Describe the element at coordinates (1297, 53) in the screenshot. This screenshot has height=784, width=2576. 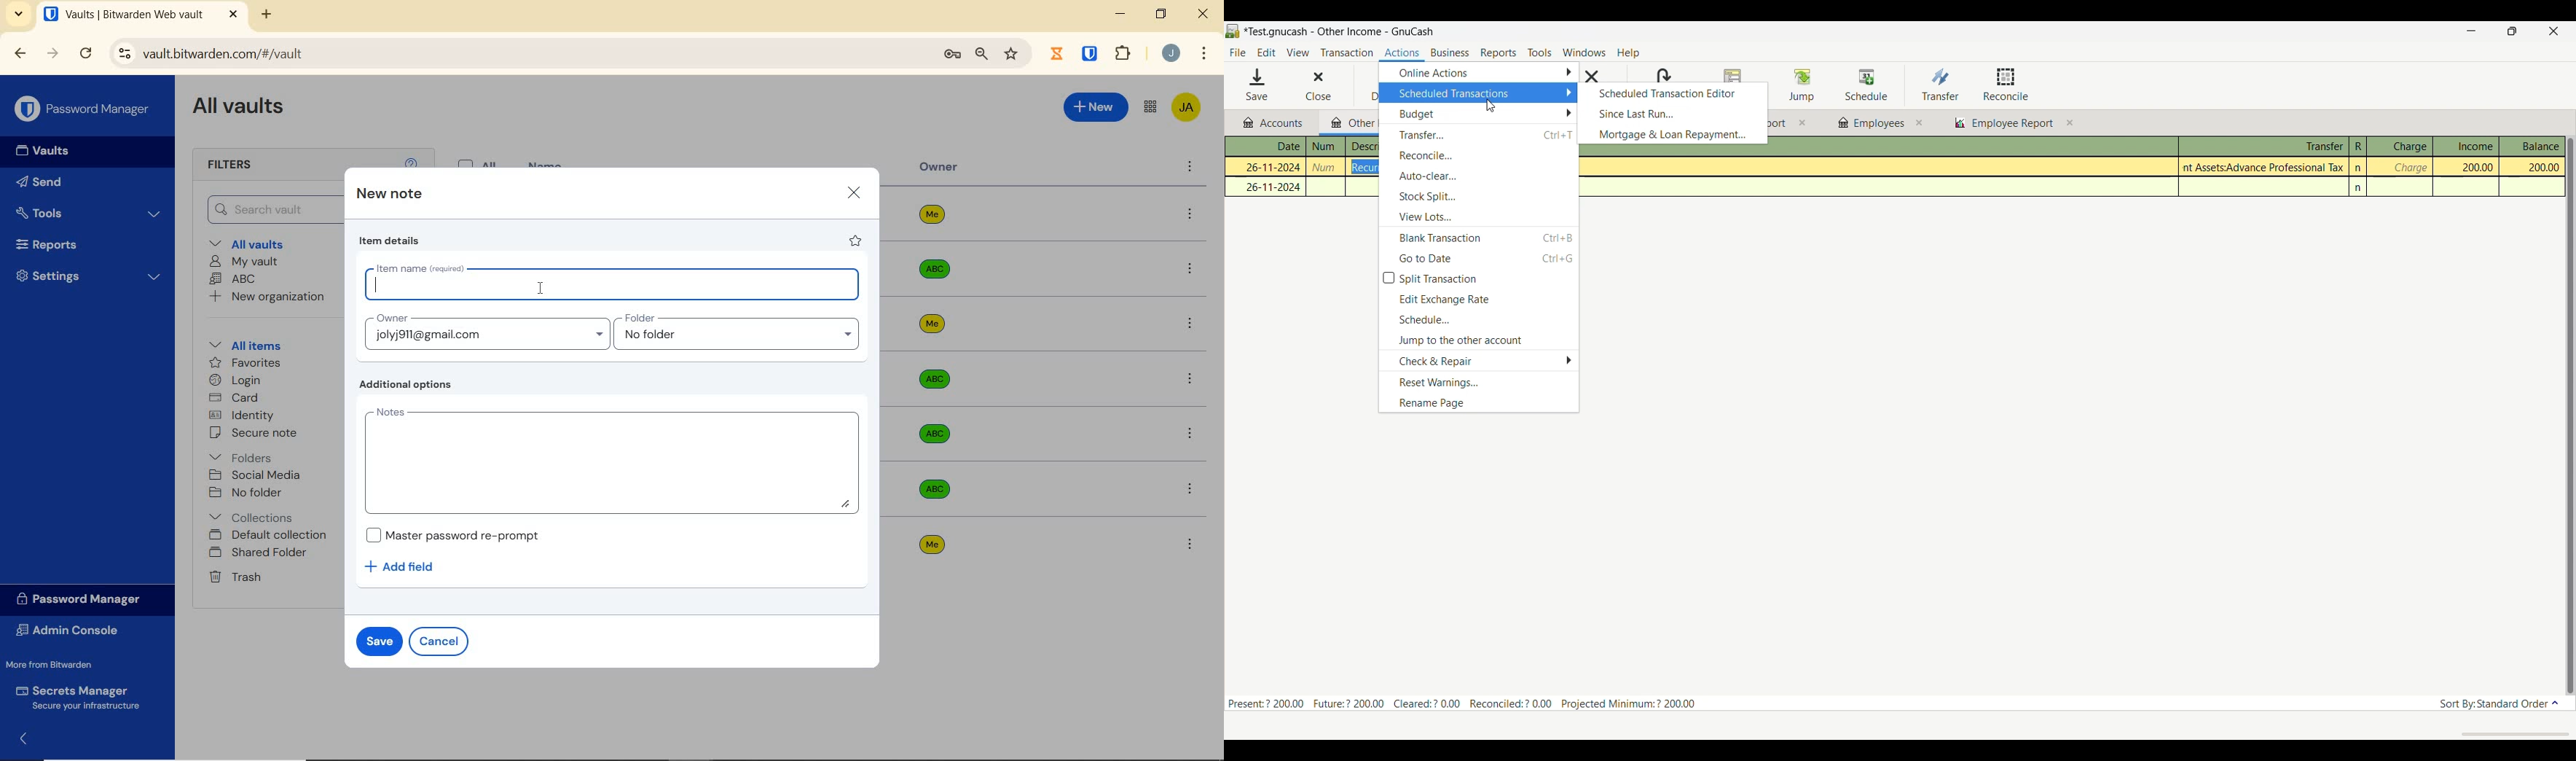
I see `View menu` at that location.